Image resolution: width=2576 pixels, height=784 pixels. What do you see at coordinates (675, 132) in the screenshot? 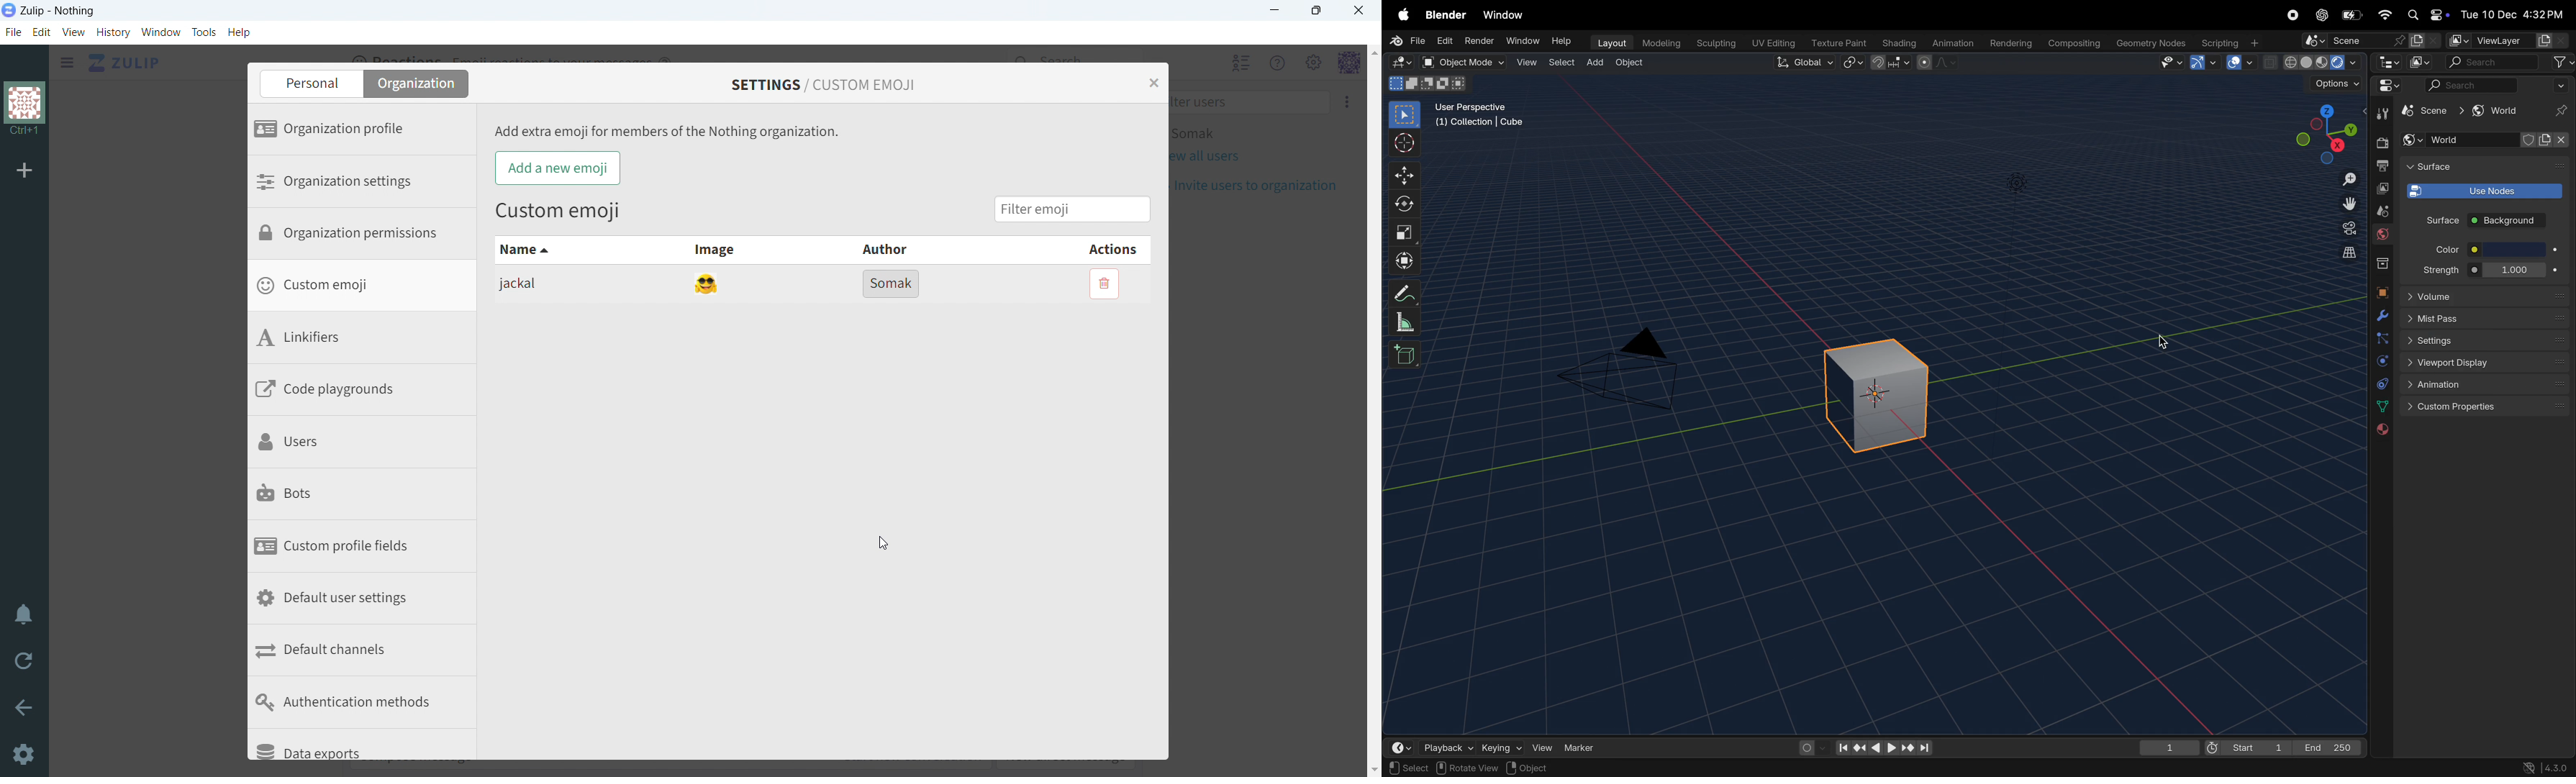
I see `Add extra emoji for members of the Nothing organization.` at bounding box center [675, 132].